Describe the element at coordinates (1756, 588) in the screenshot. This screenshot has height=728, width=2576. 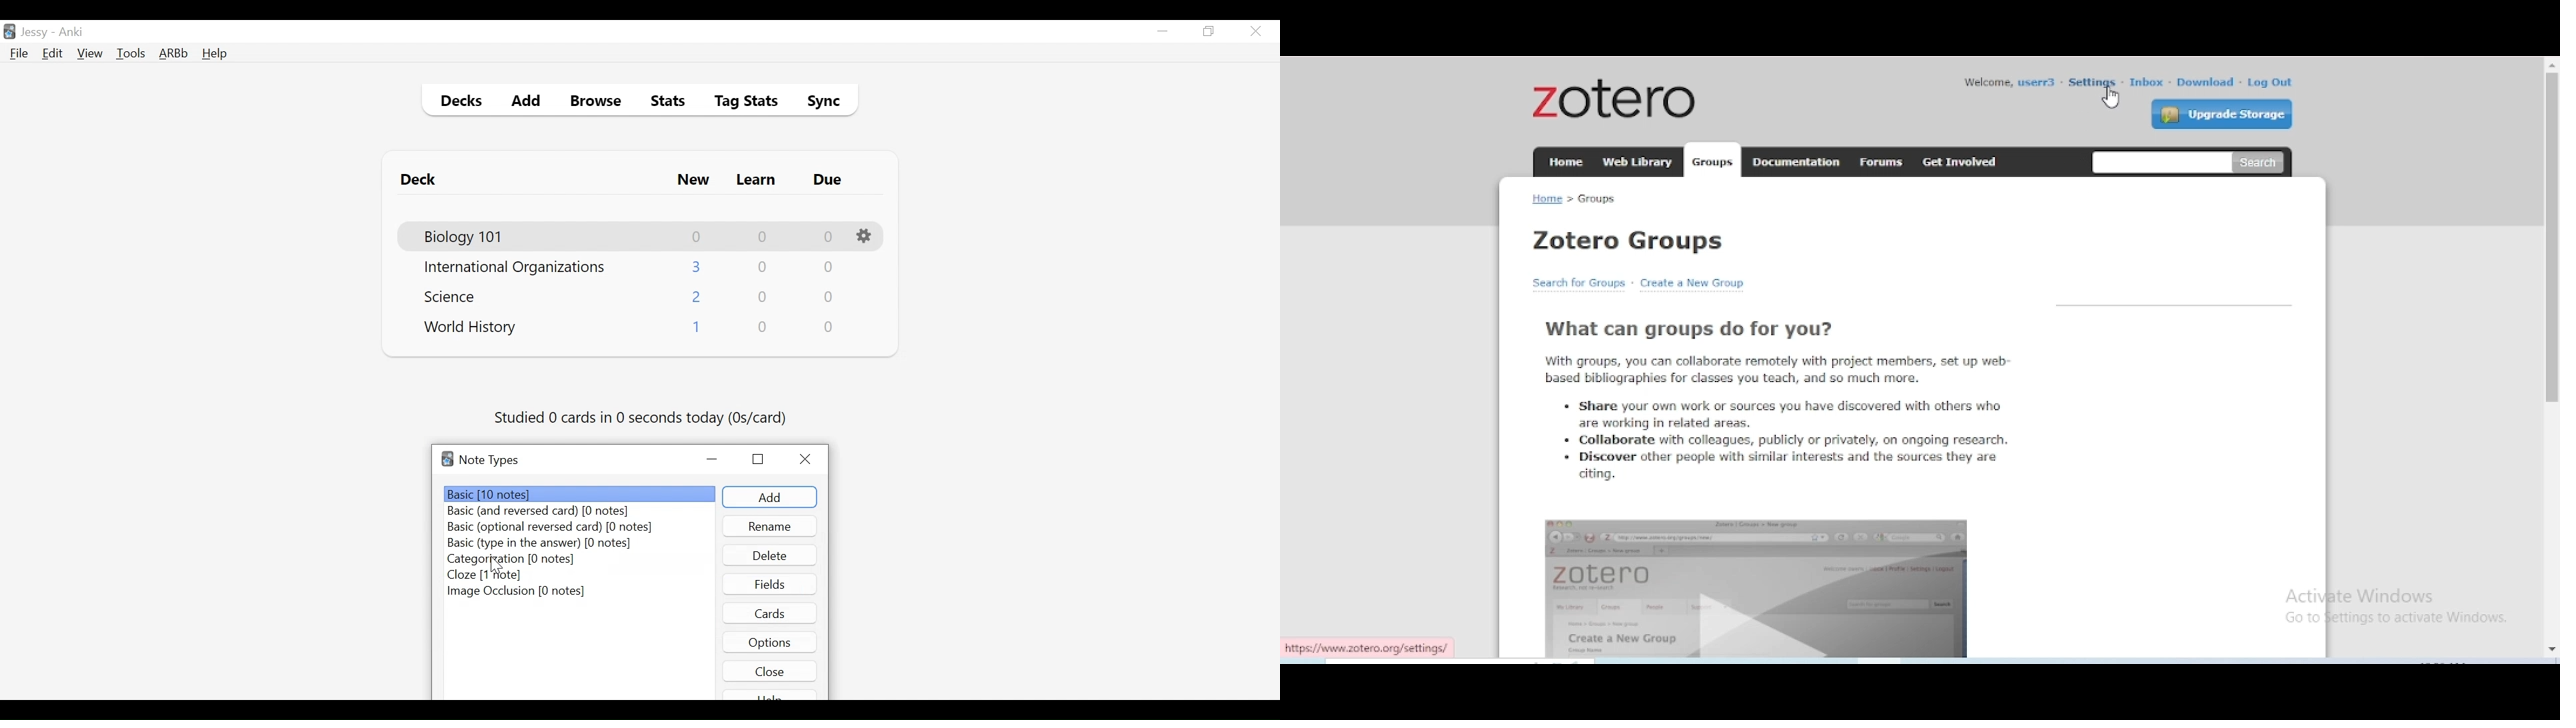
I see `zotero interface video` at that location.